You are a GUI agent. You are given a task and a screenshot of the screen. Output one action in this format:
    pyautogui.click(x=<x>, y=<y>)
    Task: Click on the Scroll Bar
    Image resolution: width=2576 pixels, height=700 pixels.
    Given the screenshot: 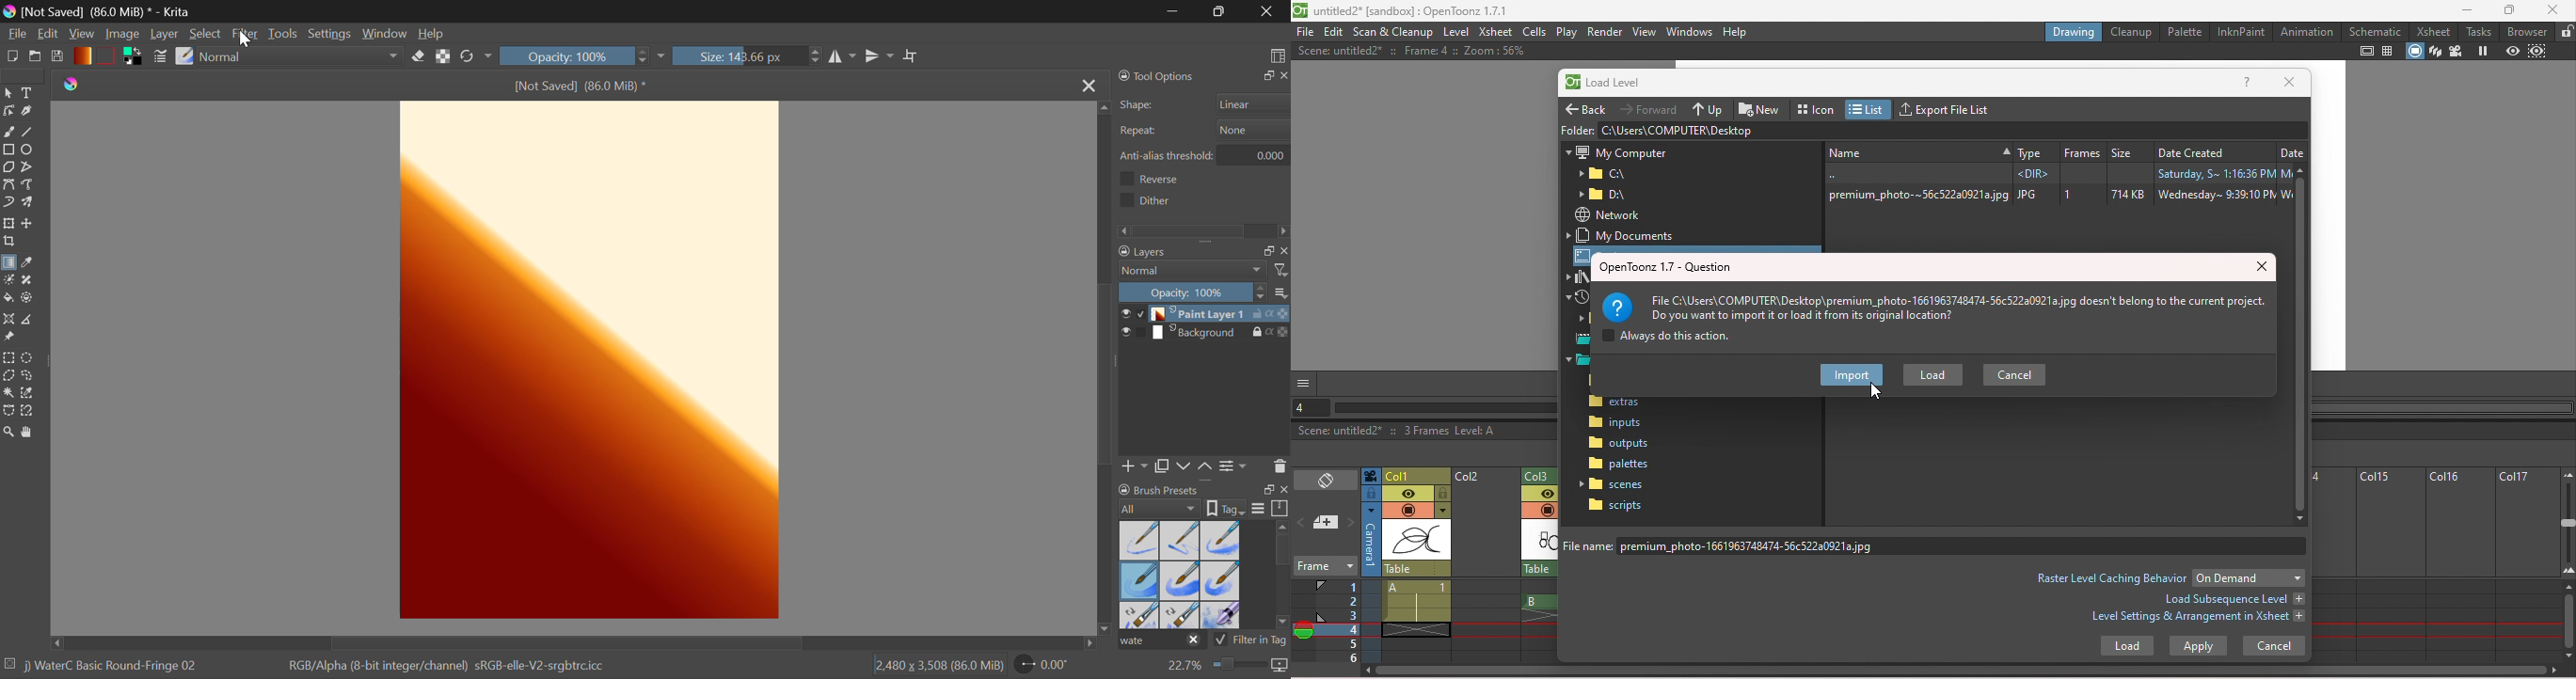 What is the action you would take?
    pyautogui.click(x=570, y=643)
    